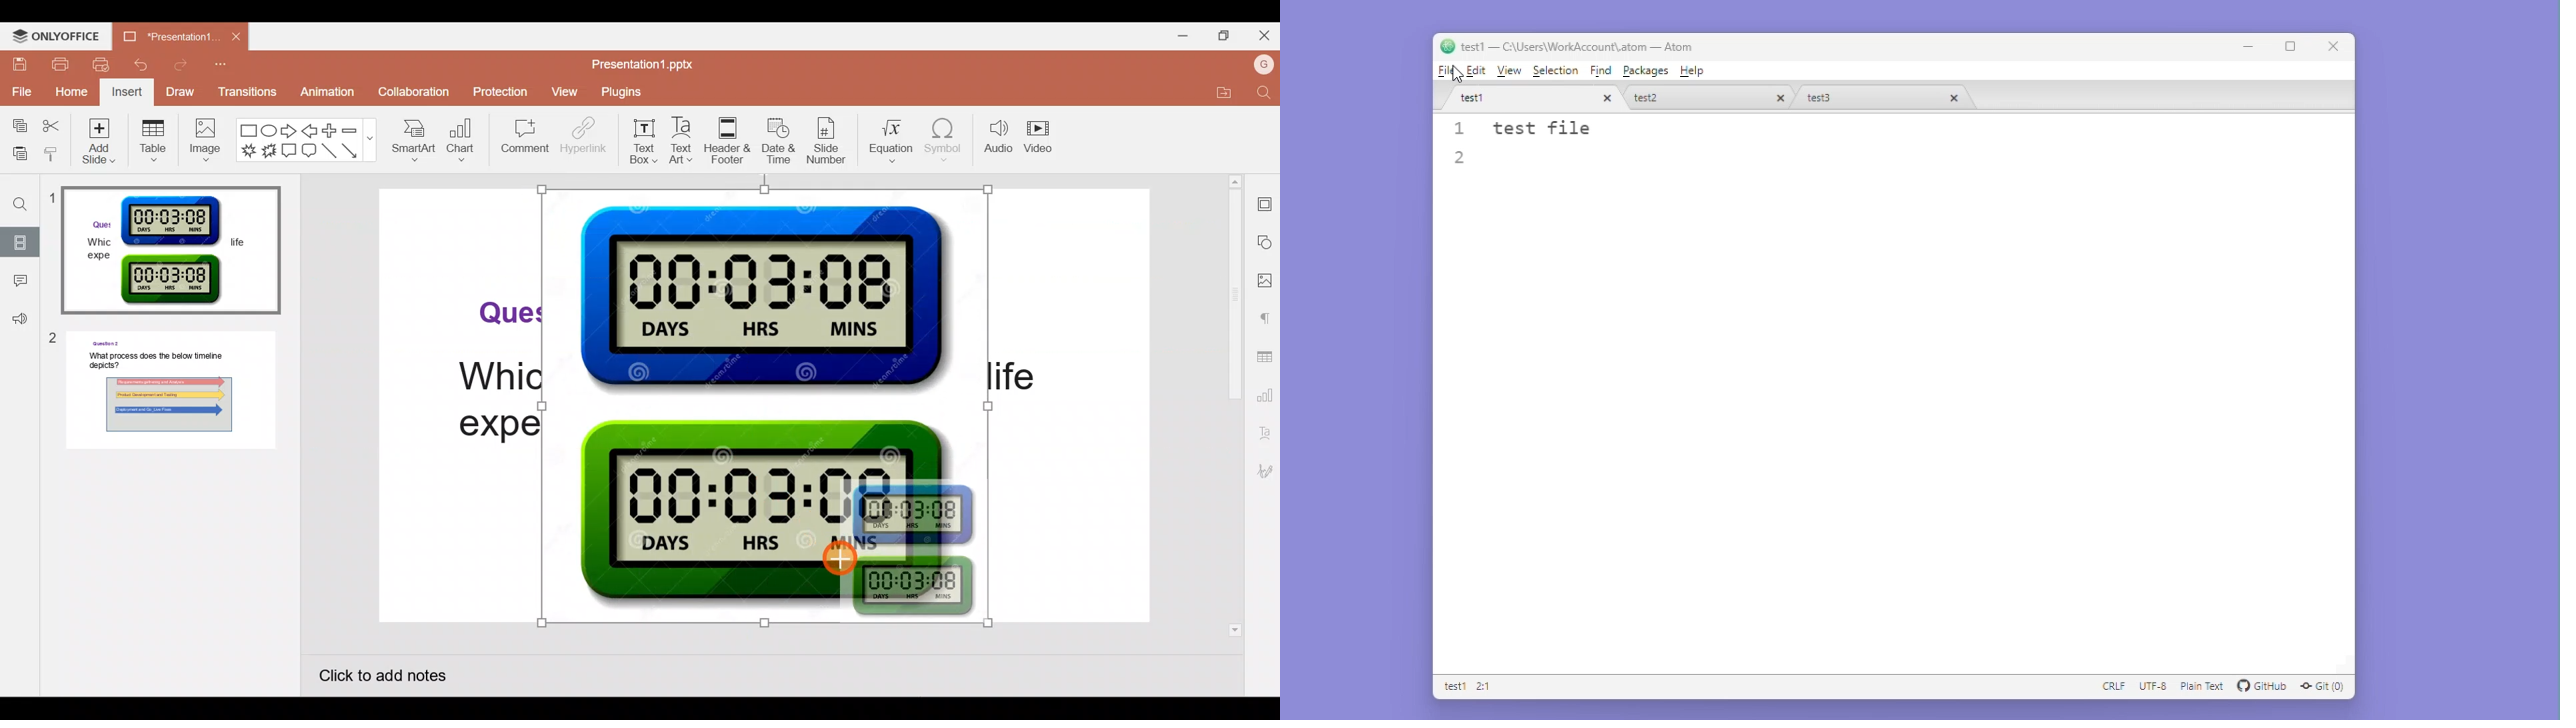 Image resolution: width=2576 pixels, height=728 pixels. What do you see at coordinates (1261, 65) in the screenshot?
I see `Account name` at bounding box center [1261, 65].